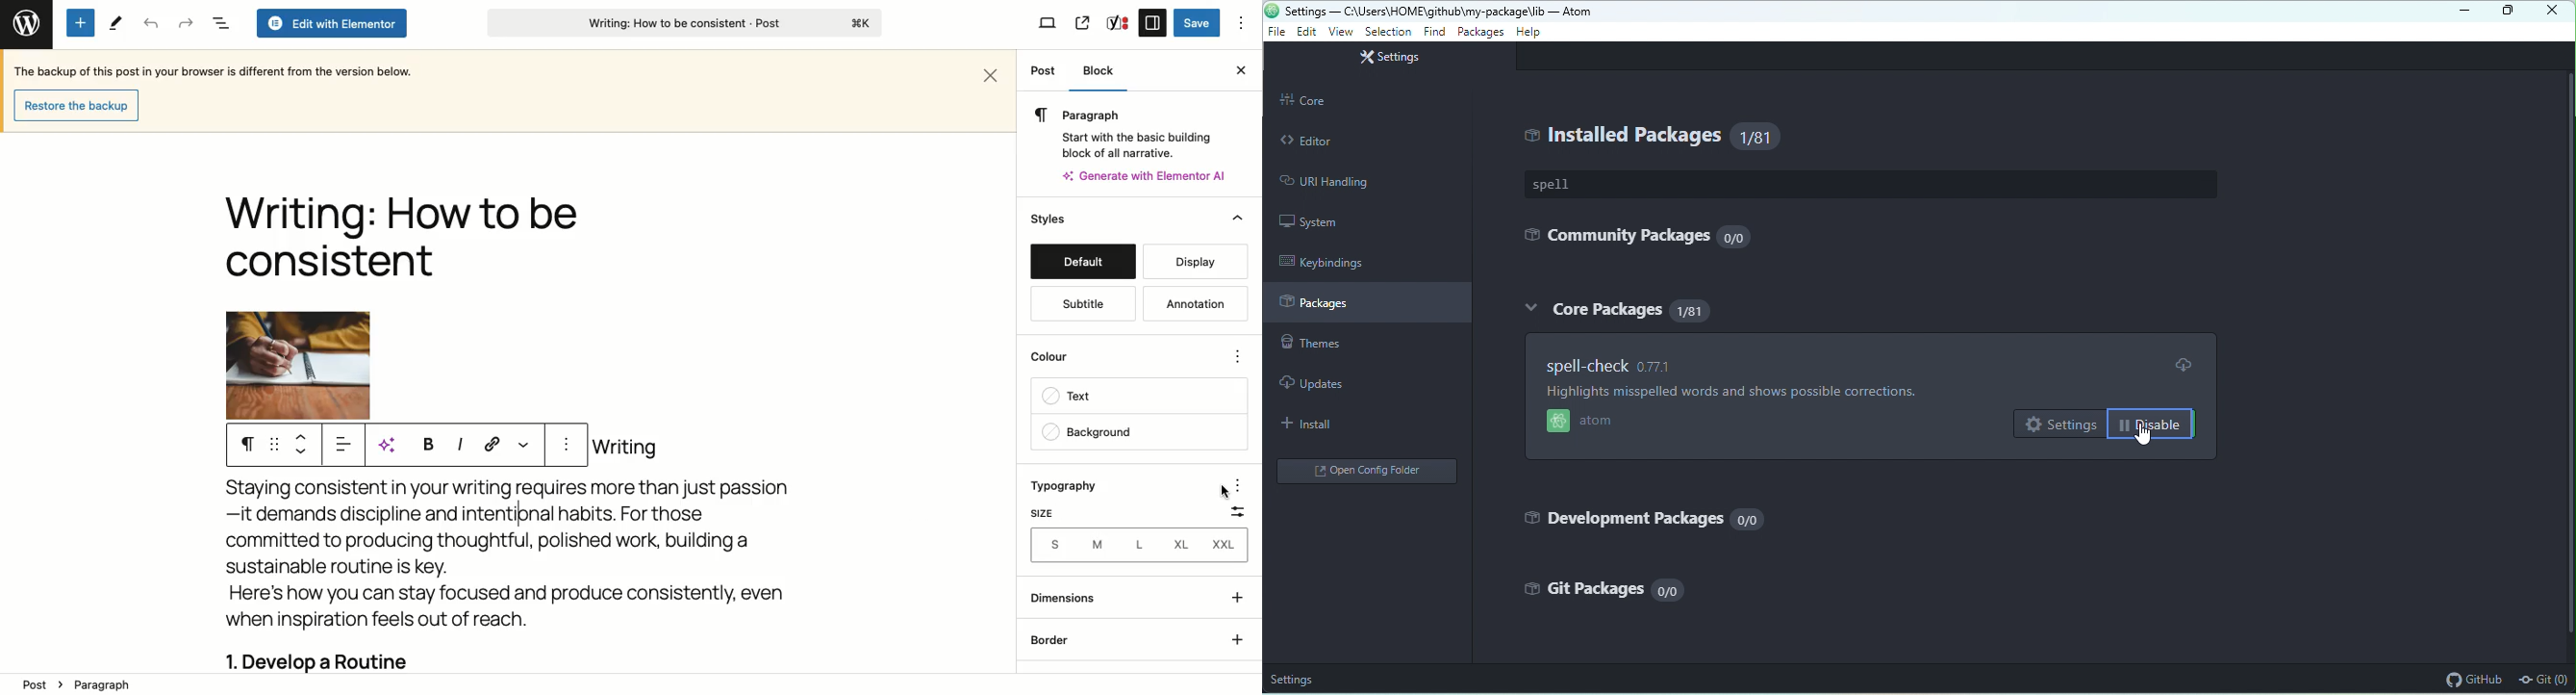 This screenshot has height=700, width=2576. I want to click on Drag, so click(274, 445).